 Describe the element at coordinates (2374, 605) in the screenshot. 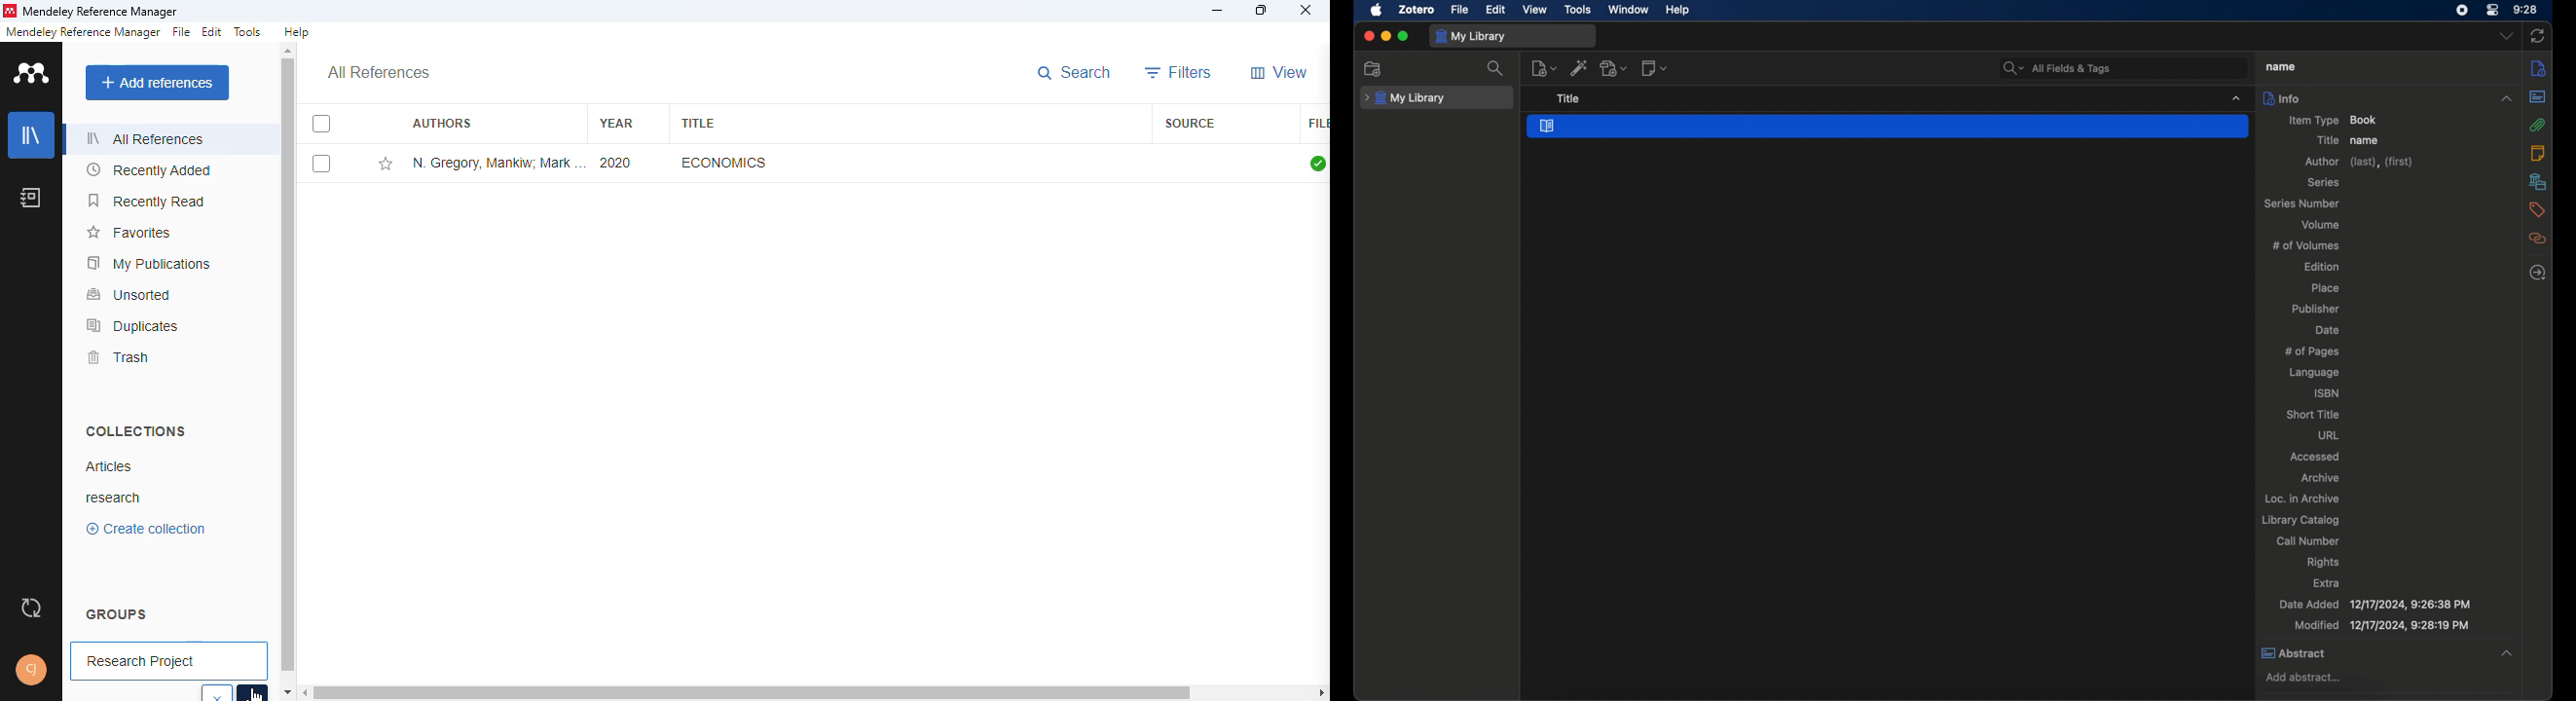

I see `date added` at that location.